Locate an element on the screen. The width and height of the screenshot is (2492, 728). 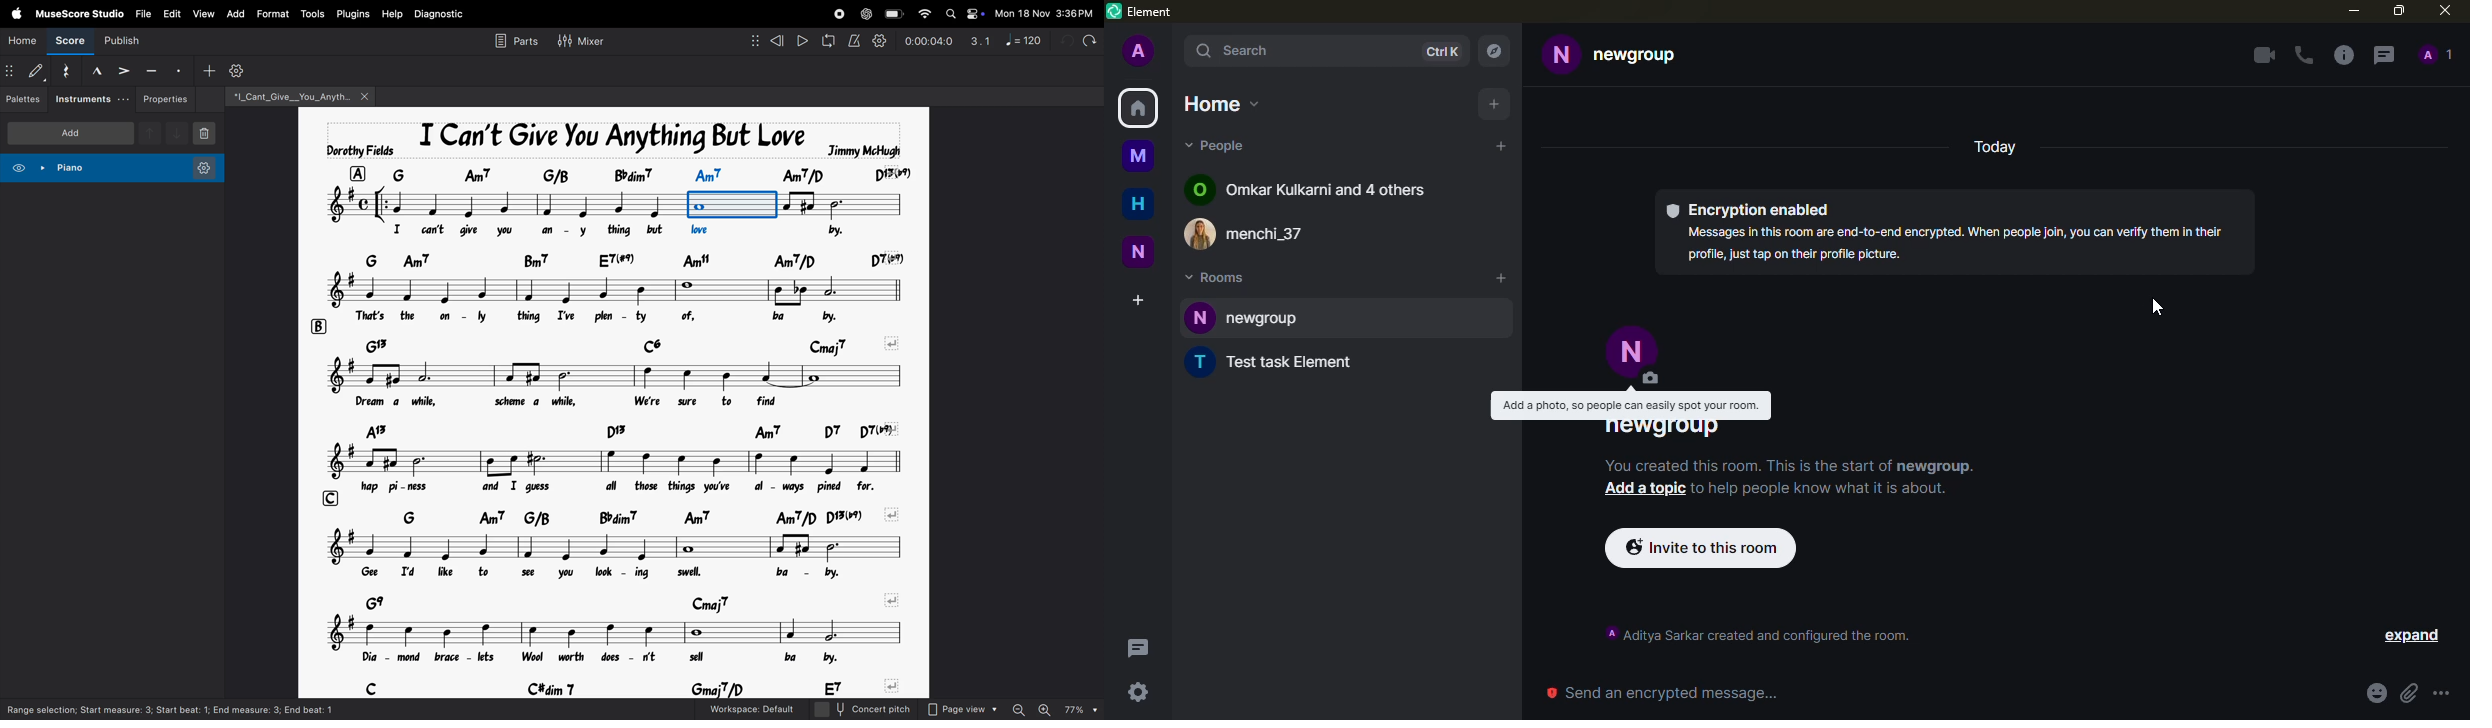
selection information is located at coordinates (174, 708).